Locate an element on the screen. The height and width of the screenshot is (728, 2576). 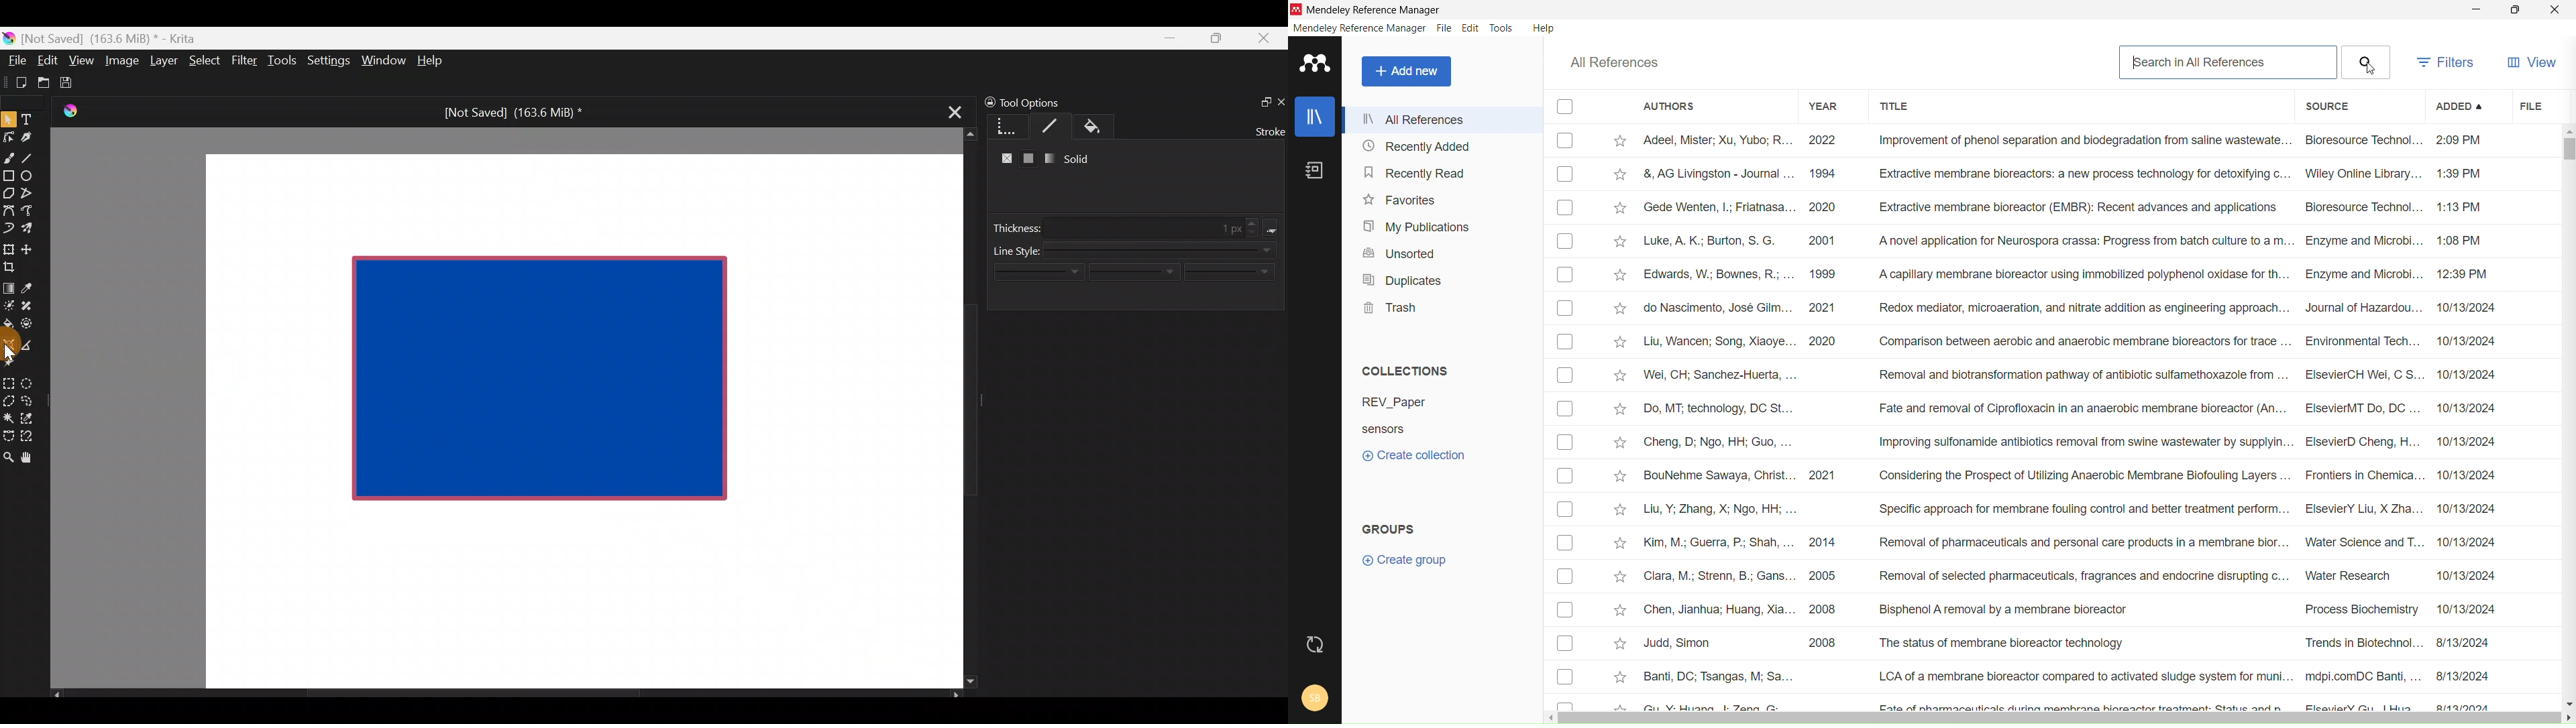
Edit shapes tool is located at coordinates (9, 136).